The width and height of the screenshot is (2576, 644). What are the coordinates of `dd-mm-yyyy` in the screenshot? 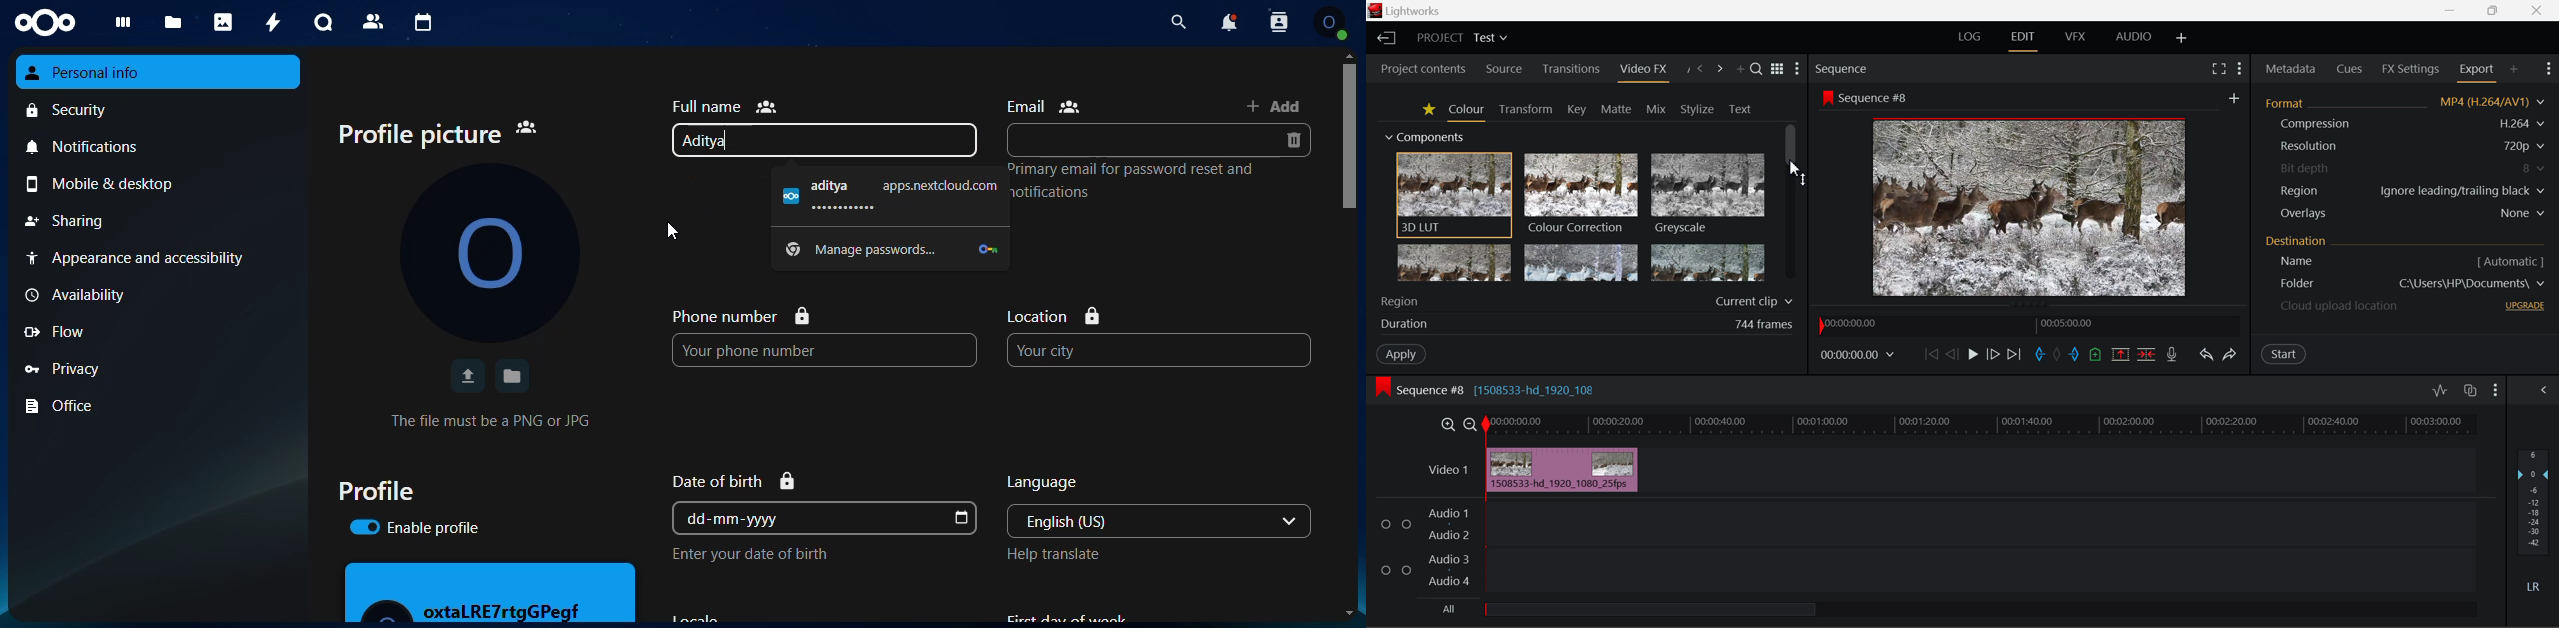 It's located at (809, 518).